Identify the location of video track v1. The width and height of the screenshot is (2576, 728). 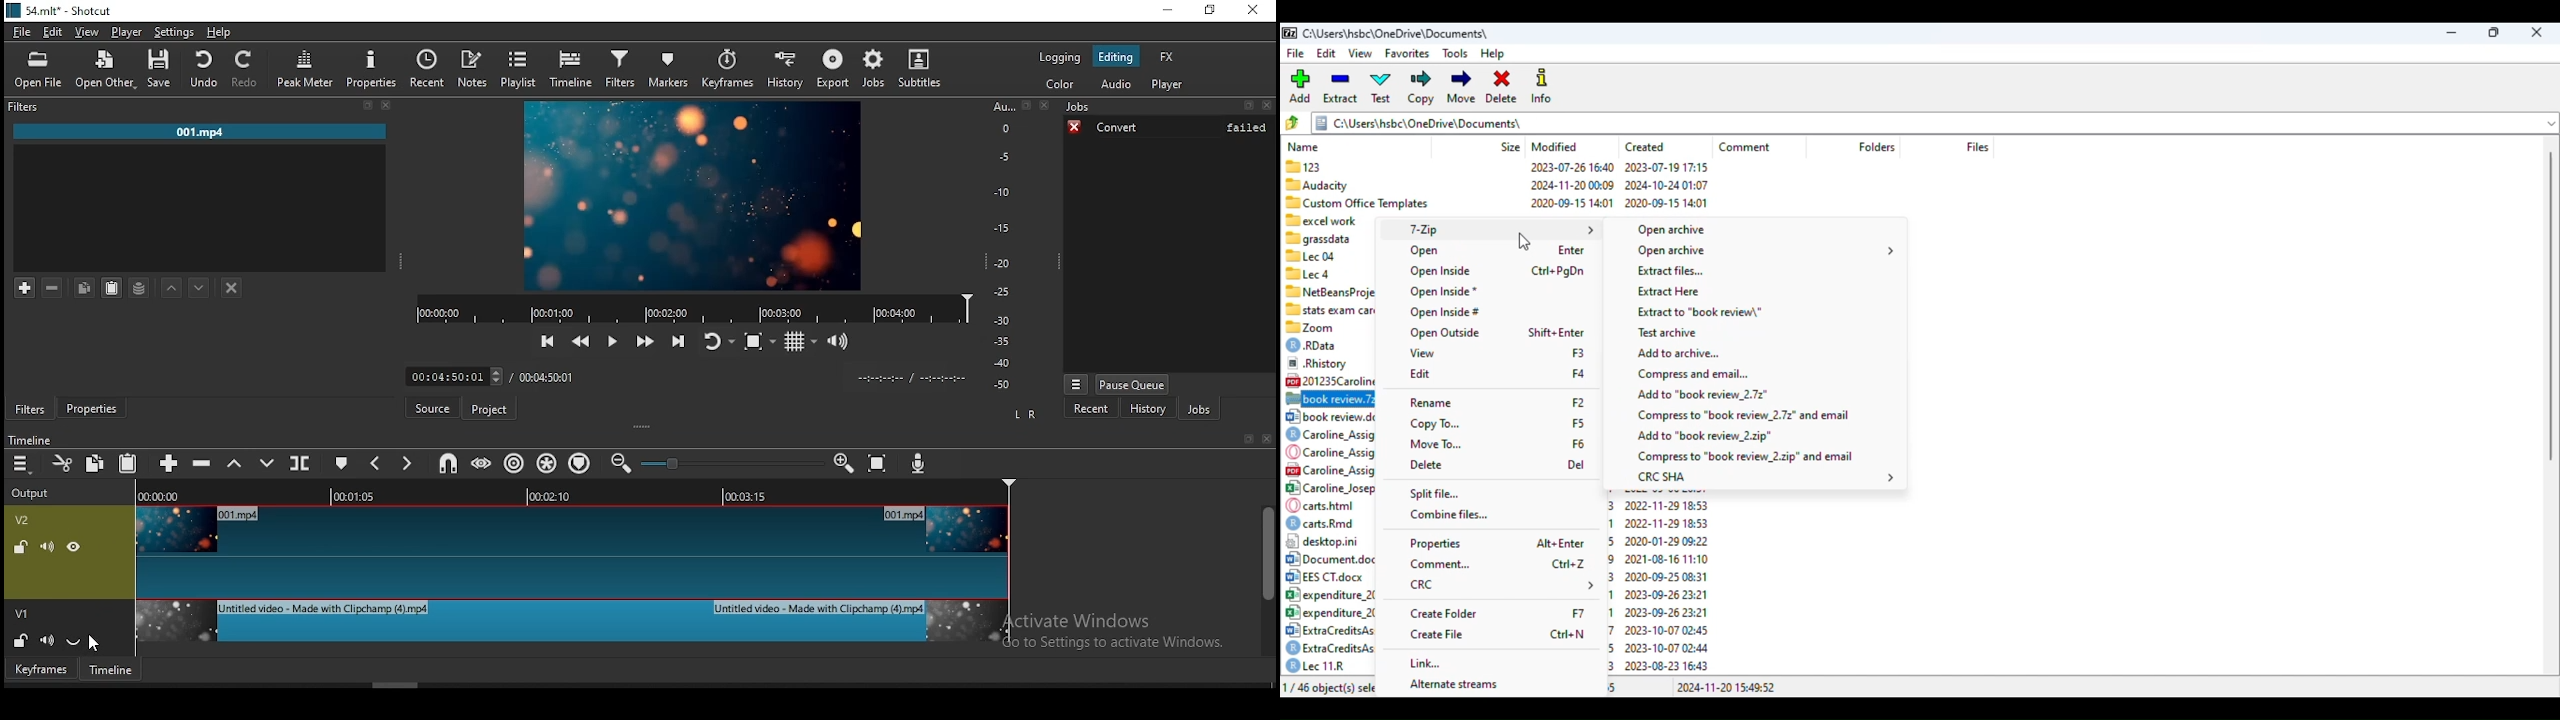
(571, 630).